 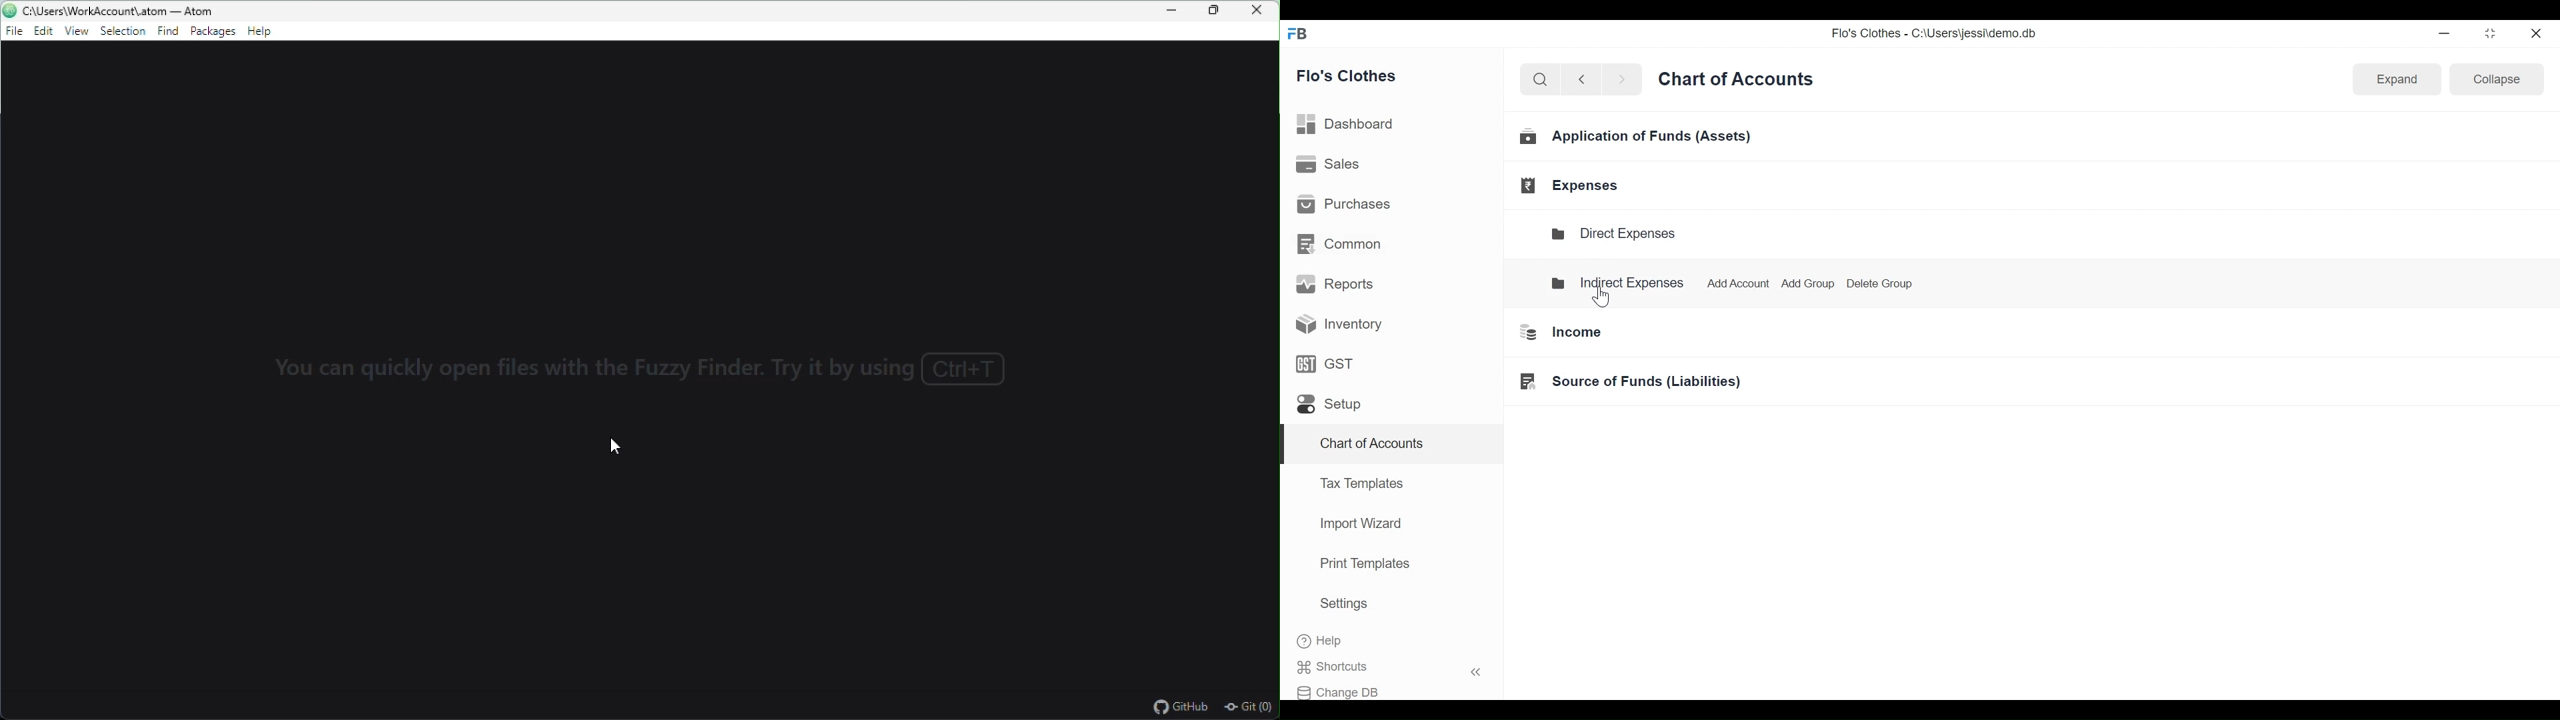 I want to click on Flo's Clothes - C:\Users\jessi\demo.db, so click(x=1936, y=36).